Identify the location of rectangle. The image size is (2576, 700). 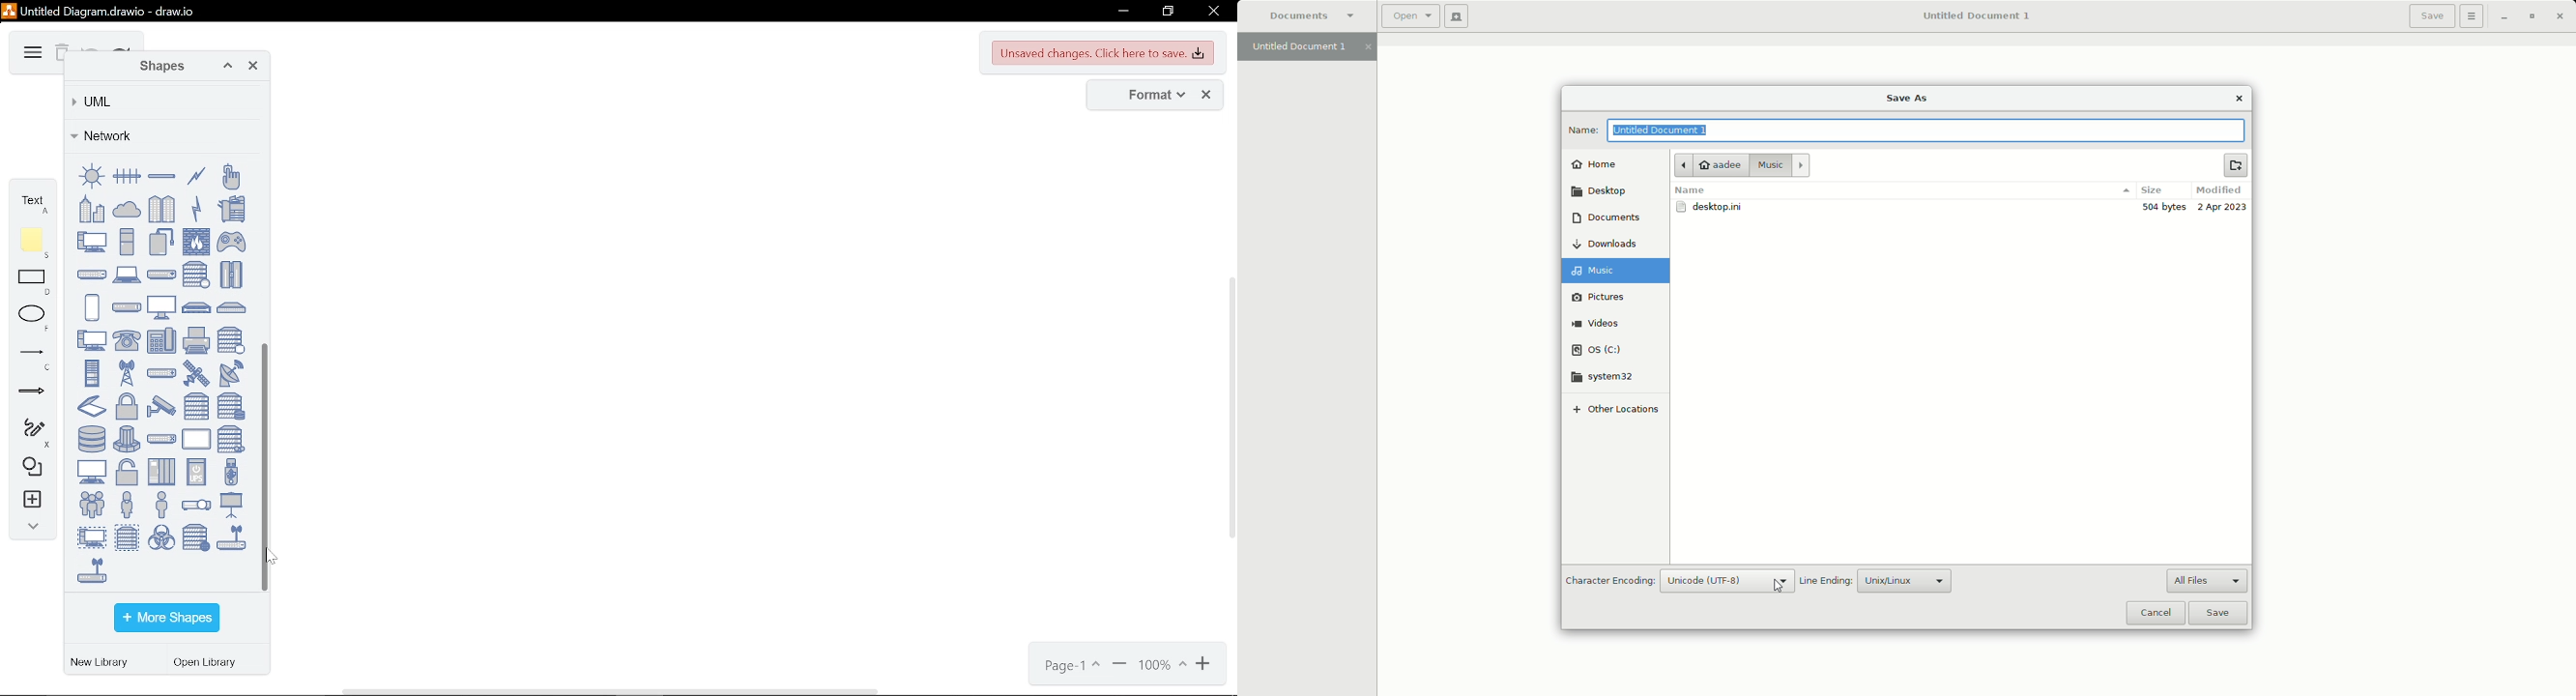
(35, 283).